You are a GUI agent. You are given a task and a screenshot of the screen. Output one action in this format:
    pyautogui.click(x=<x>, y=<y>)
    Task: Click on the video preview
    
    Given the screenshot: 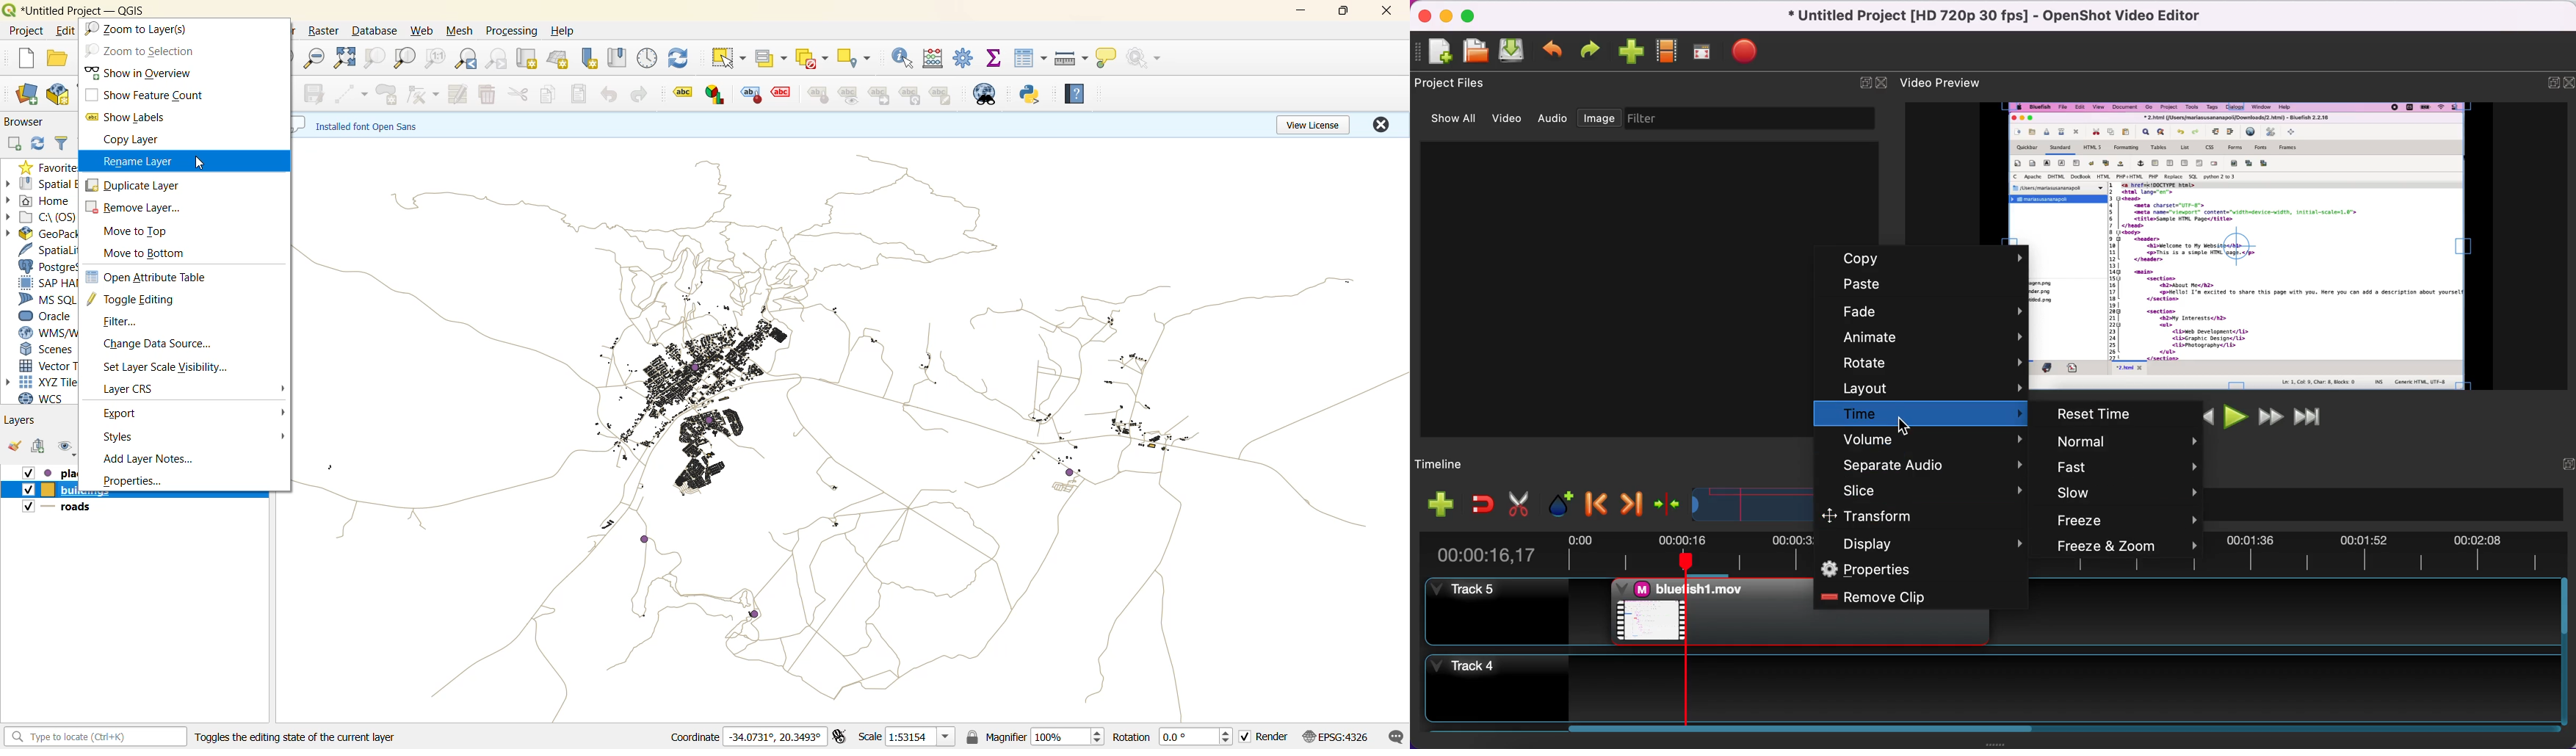 What is the action you would take?
    pyautogui.click(x=1951, y=81)
    